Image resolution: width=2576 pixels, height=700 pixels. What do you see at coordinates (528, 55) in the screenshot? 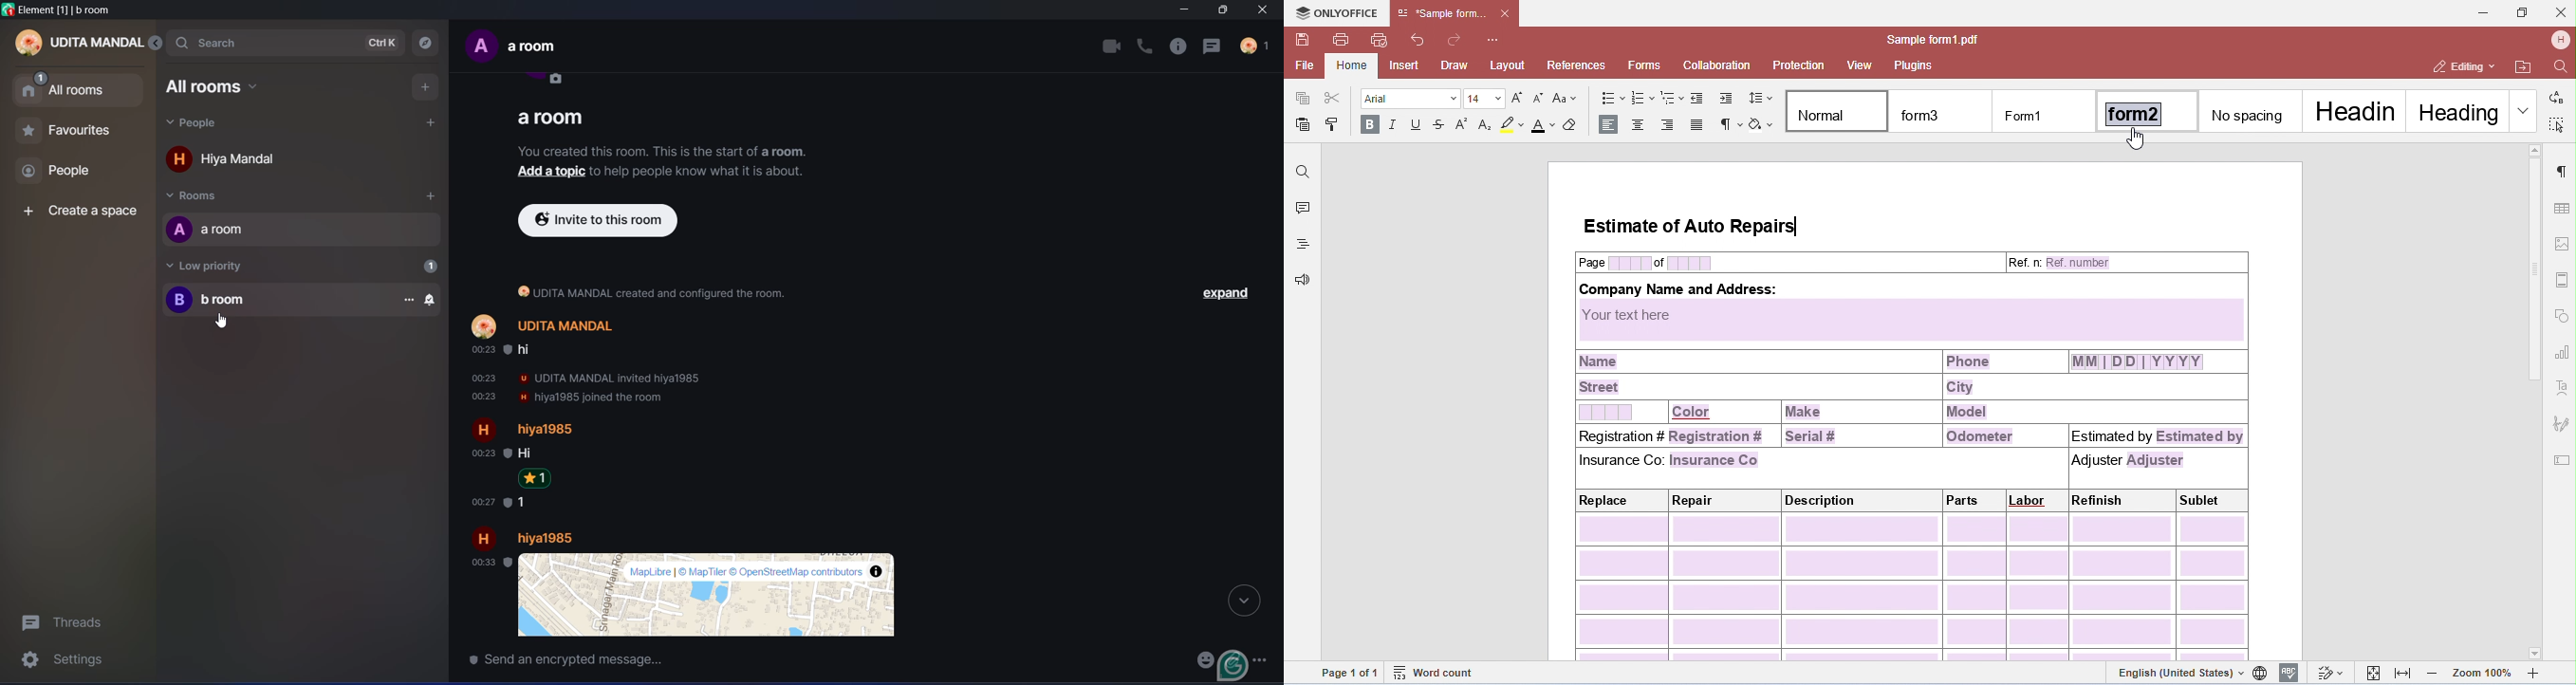
I see `A aroom` at bounding box center [528, 55].